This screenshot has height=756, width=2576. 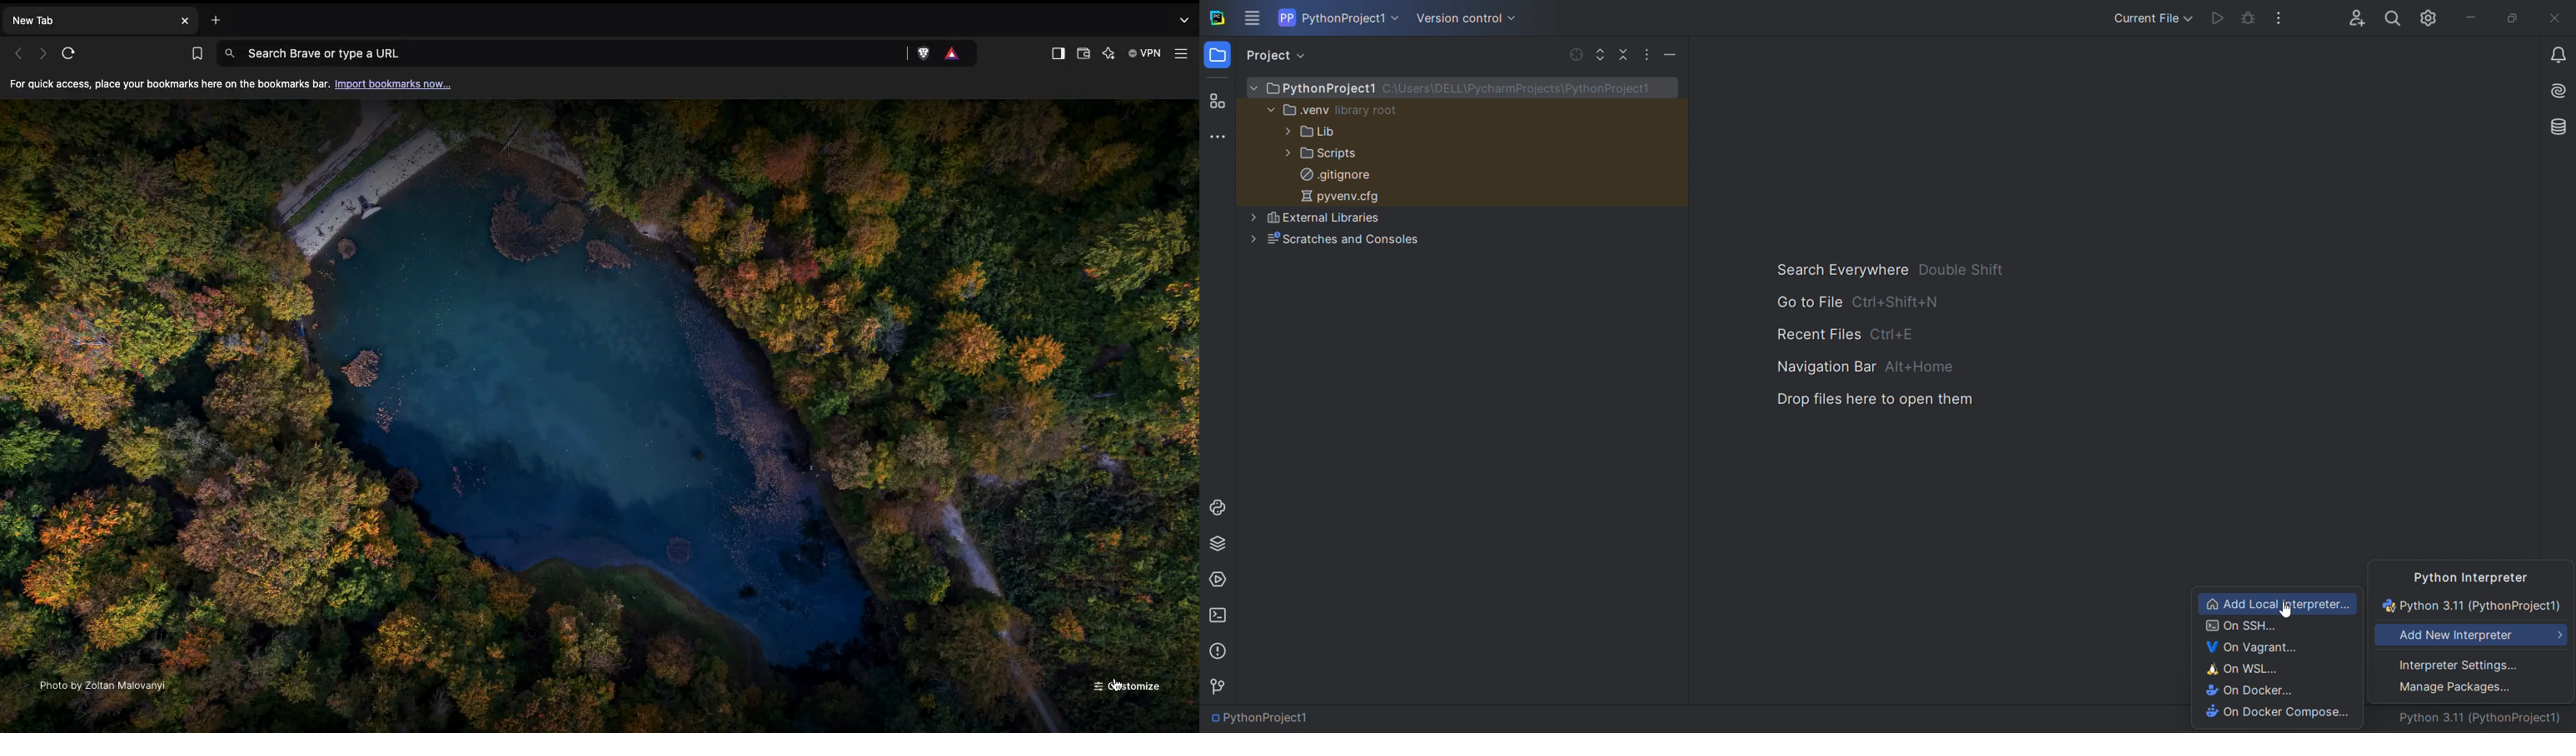 I want to click on Open new tab, so click(x=212, y=18).